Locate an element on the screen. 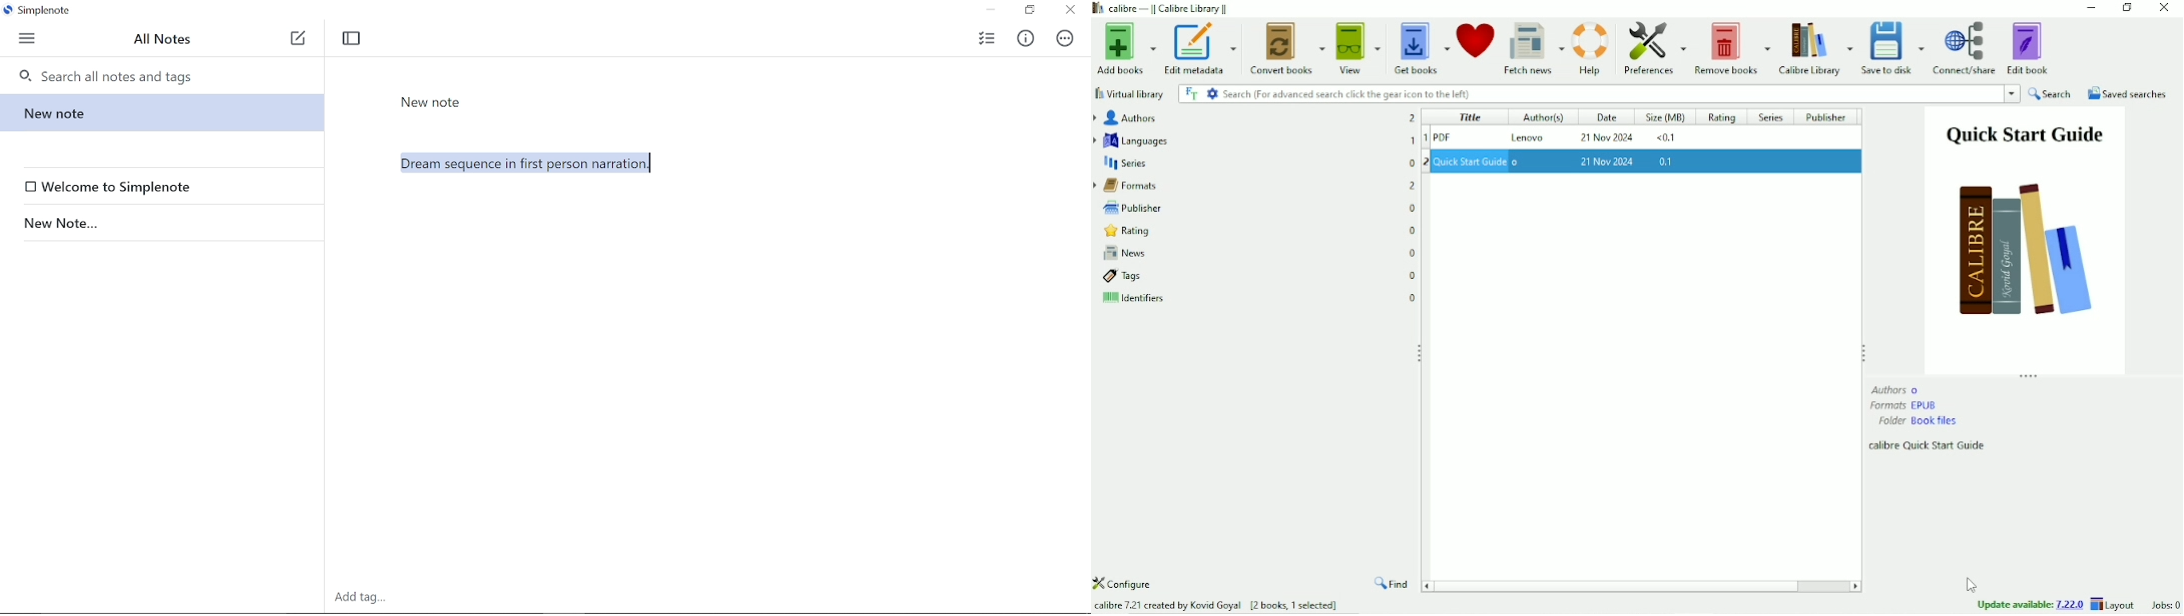 The image size is (2184, 616). Add checklist is located at coordinates (986, 37).